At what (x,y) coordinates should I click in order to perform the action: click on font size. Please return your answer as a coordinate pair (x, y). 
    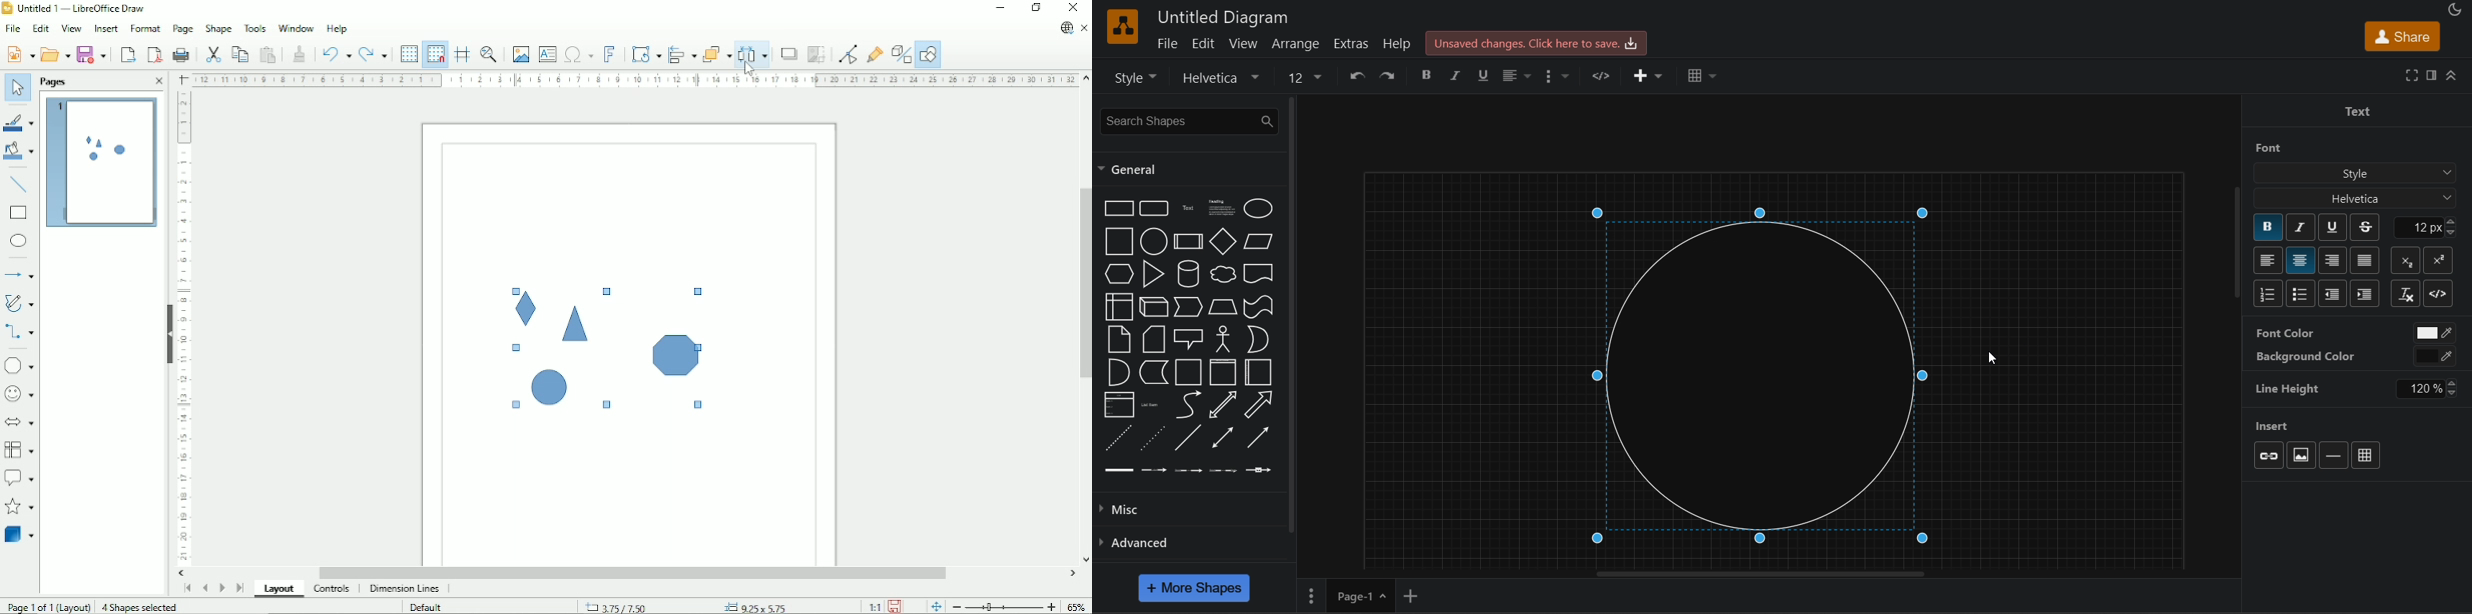
    Looking at the image, I should click on (2436, 226).